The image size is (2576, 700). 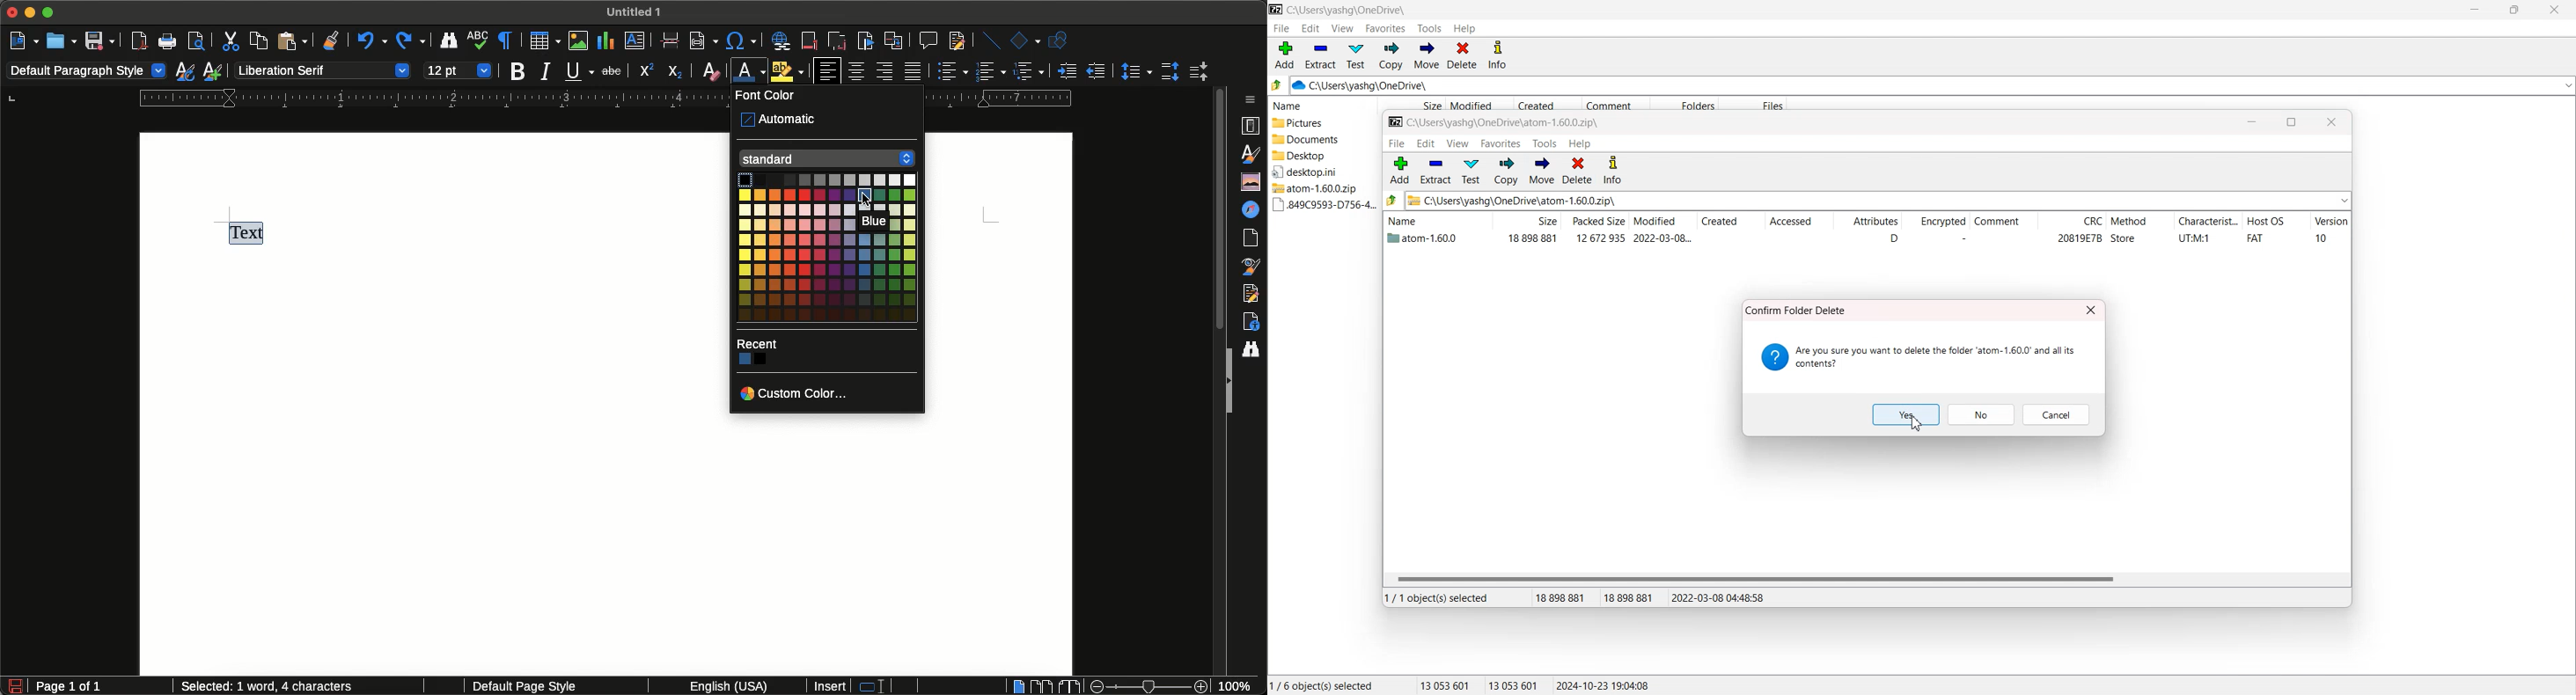 What do you see at coordinates (2321, 238) in the screenshot?
I see `10` at bounding box center [2321, 238].